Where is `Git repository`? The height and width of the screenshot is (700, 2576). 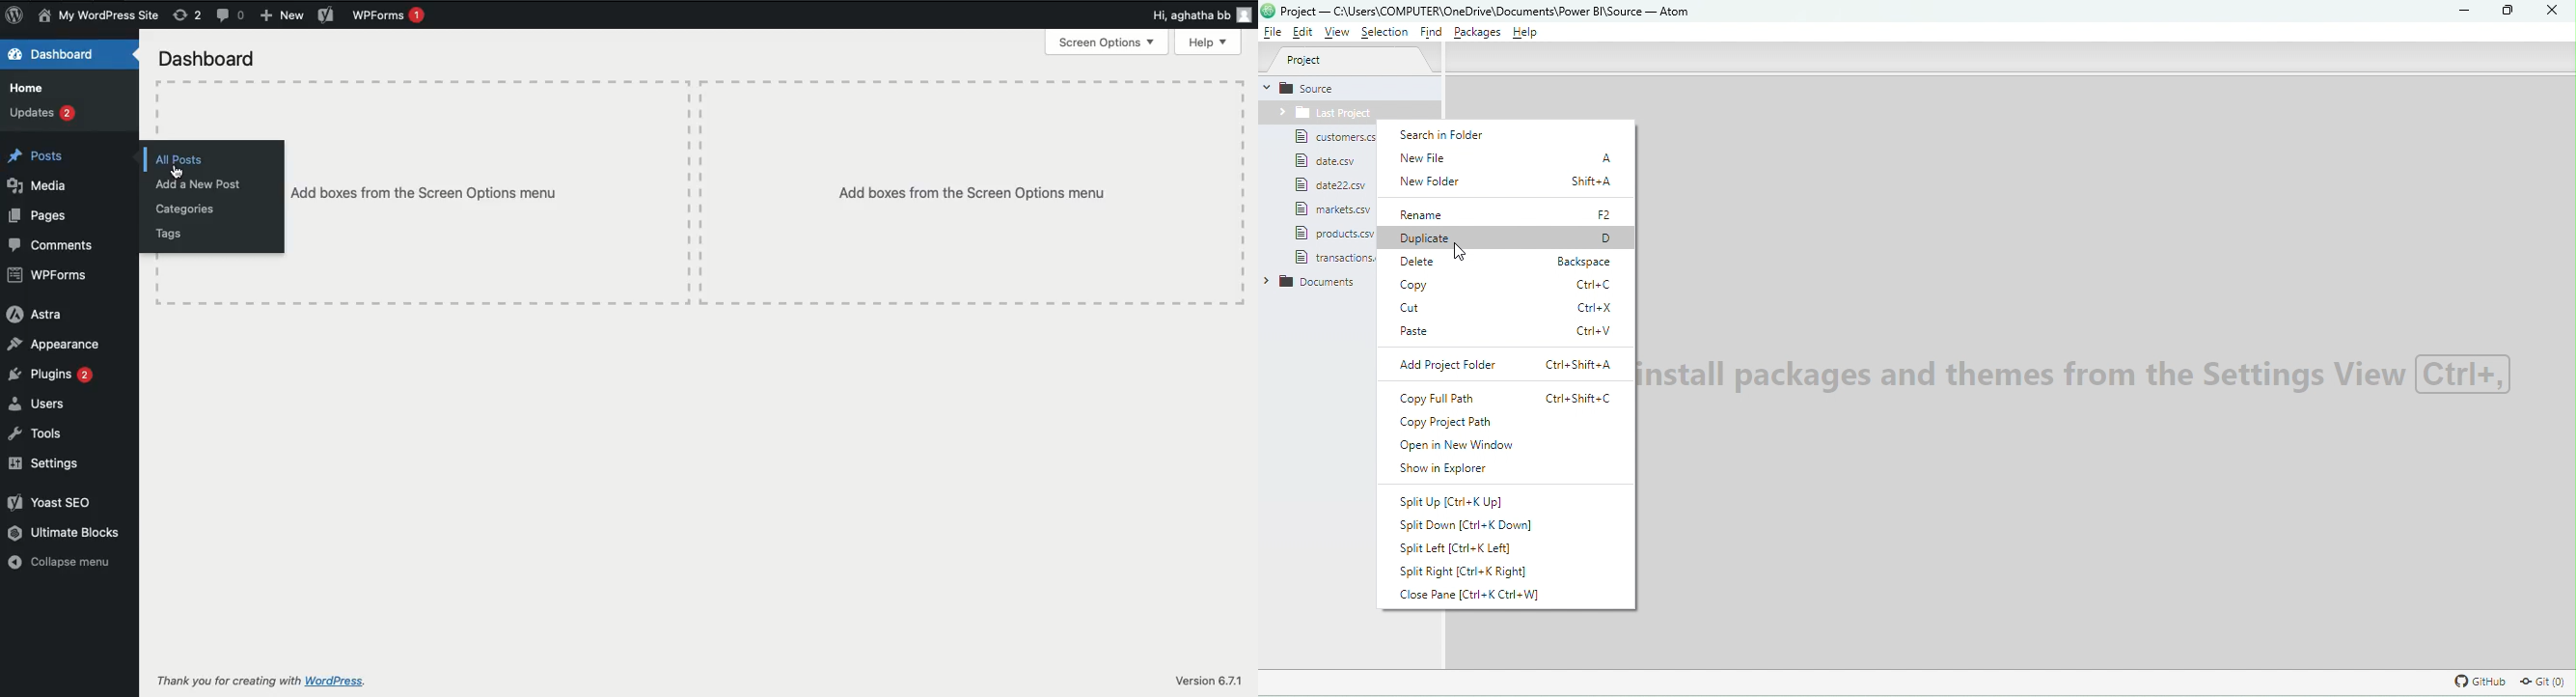 Git repository is located at coordinates (2536, 682).